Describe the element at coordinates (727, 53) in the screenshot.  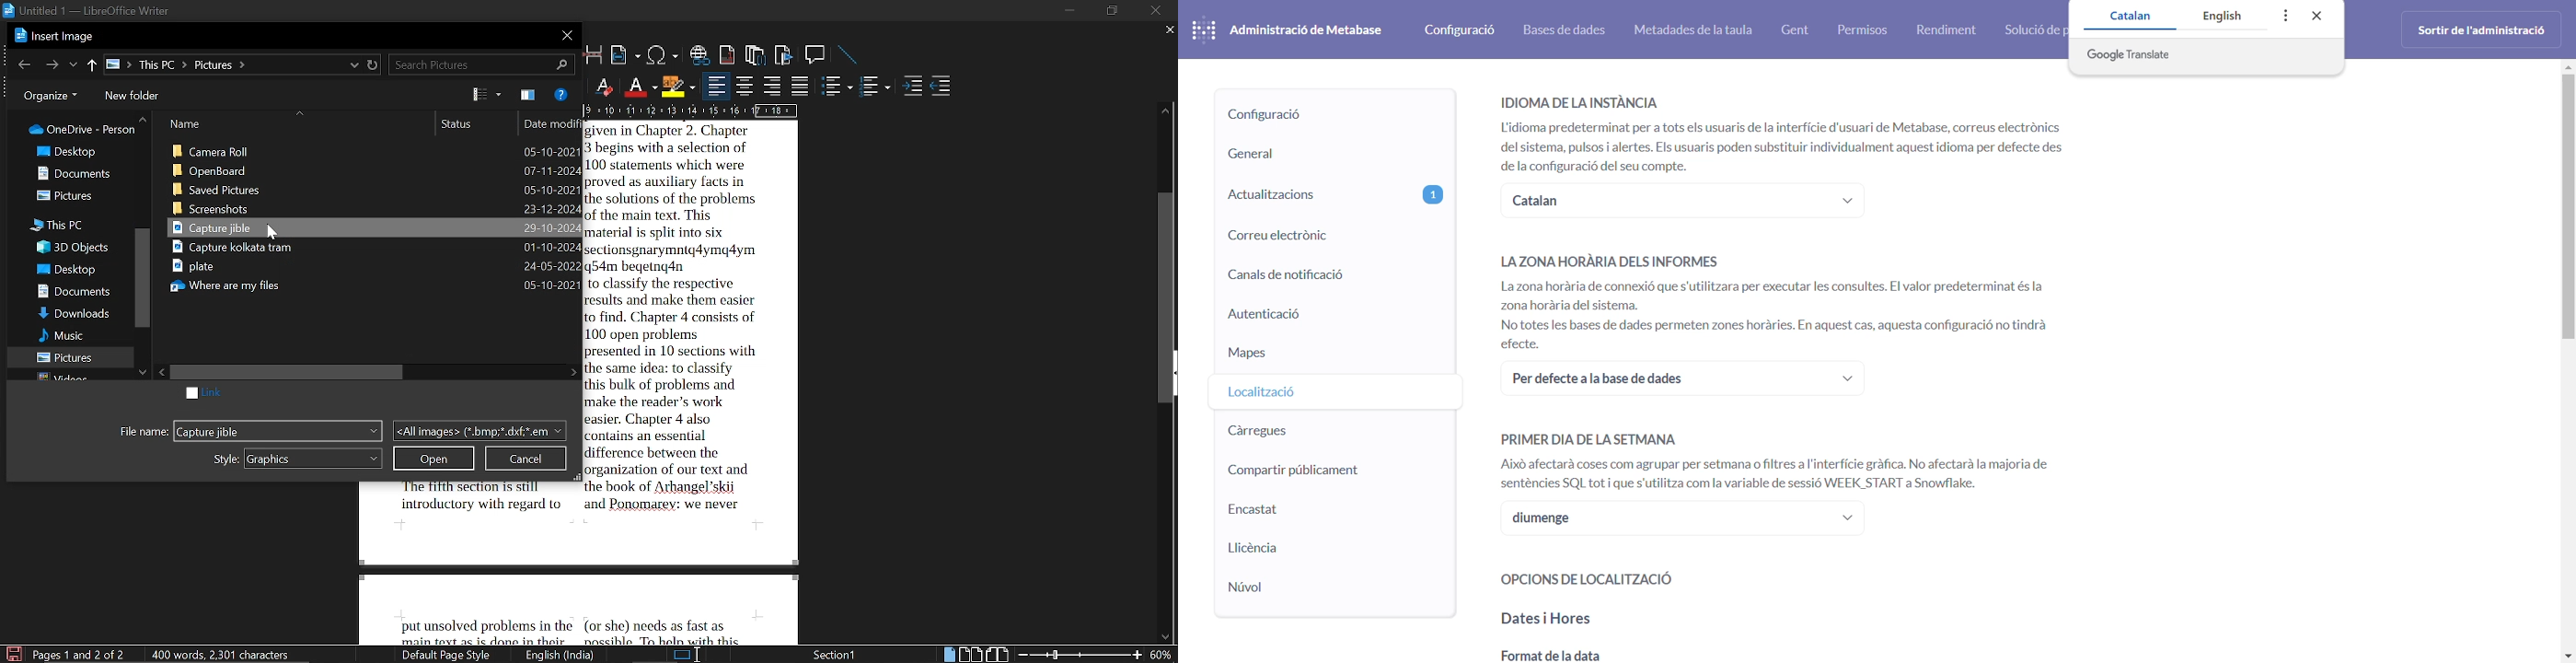
I see `insert footnote` at that location.